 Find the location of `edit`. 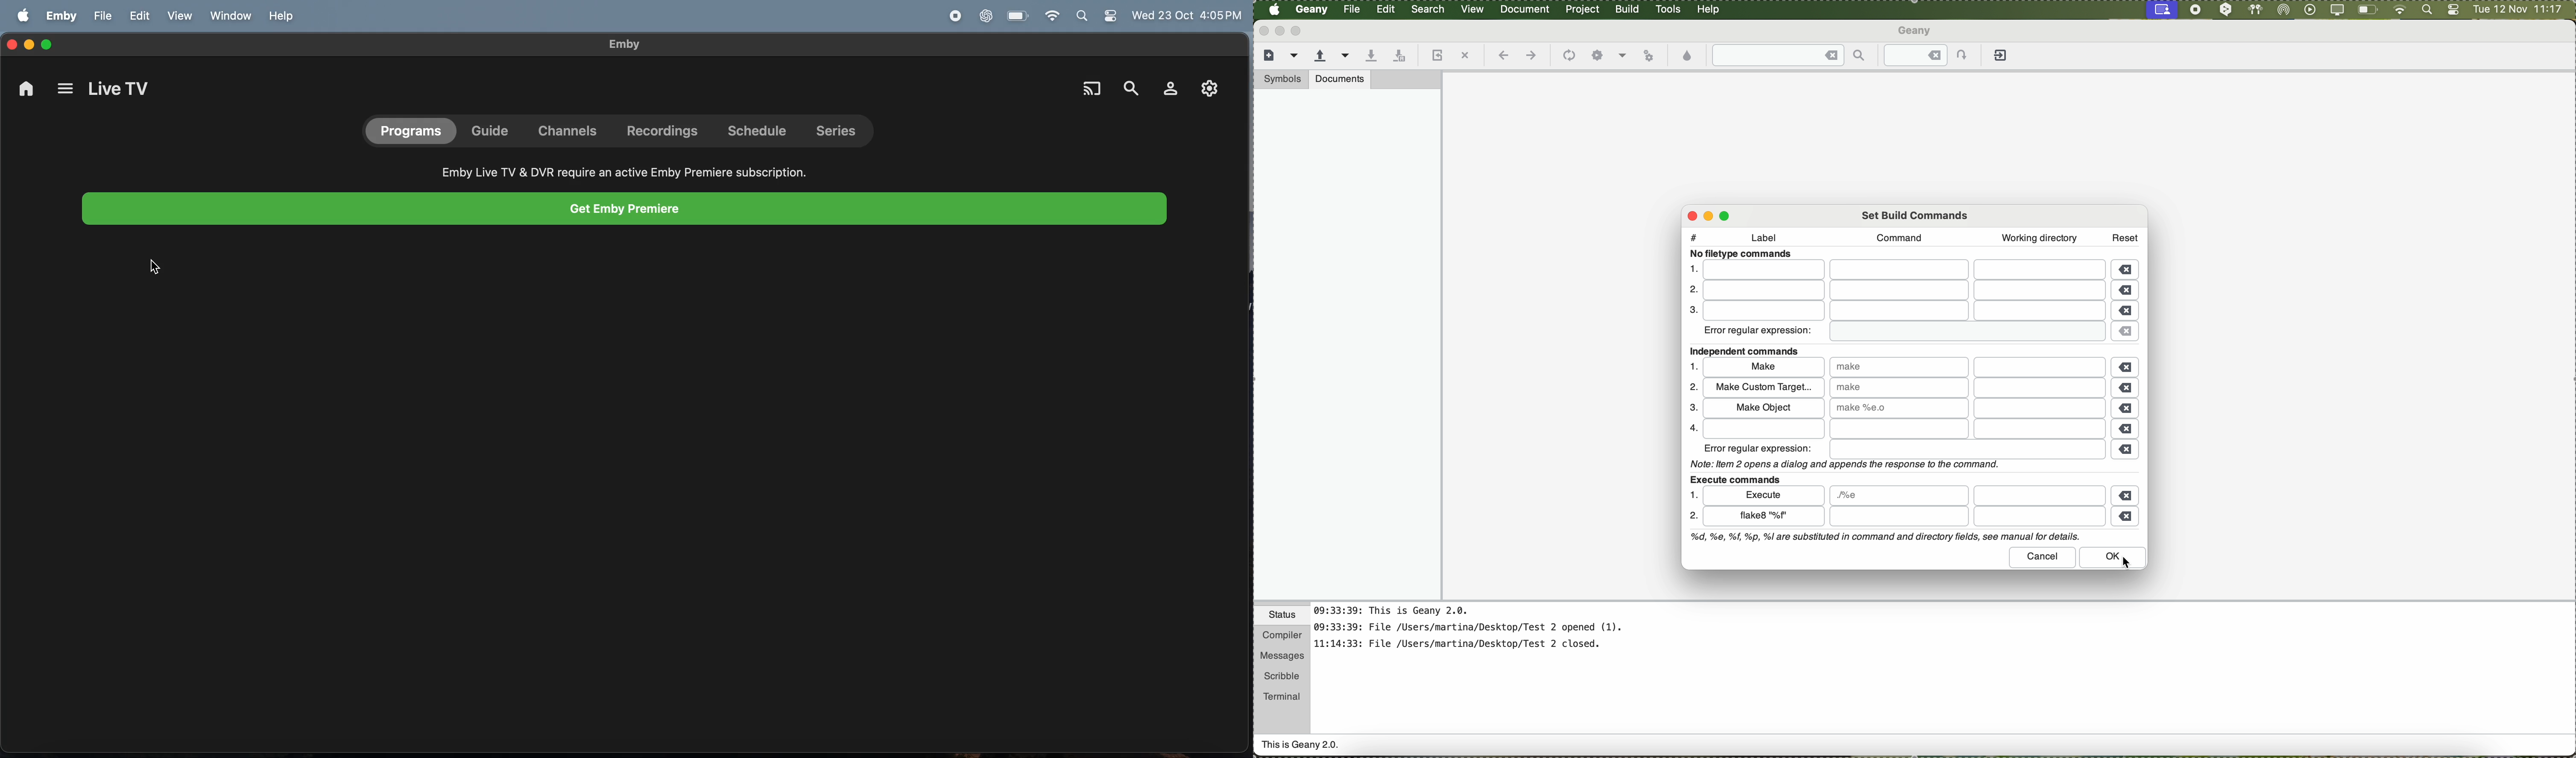

edit is located at coordinates (139, 16).